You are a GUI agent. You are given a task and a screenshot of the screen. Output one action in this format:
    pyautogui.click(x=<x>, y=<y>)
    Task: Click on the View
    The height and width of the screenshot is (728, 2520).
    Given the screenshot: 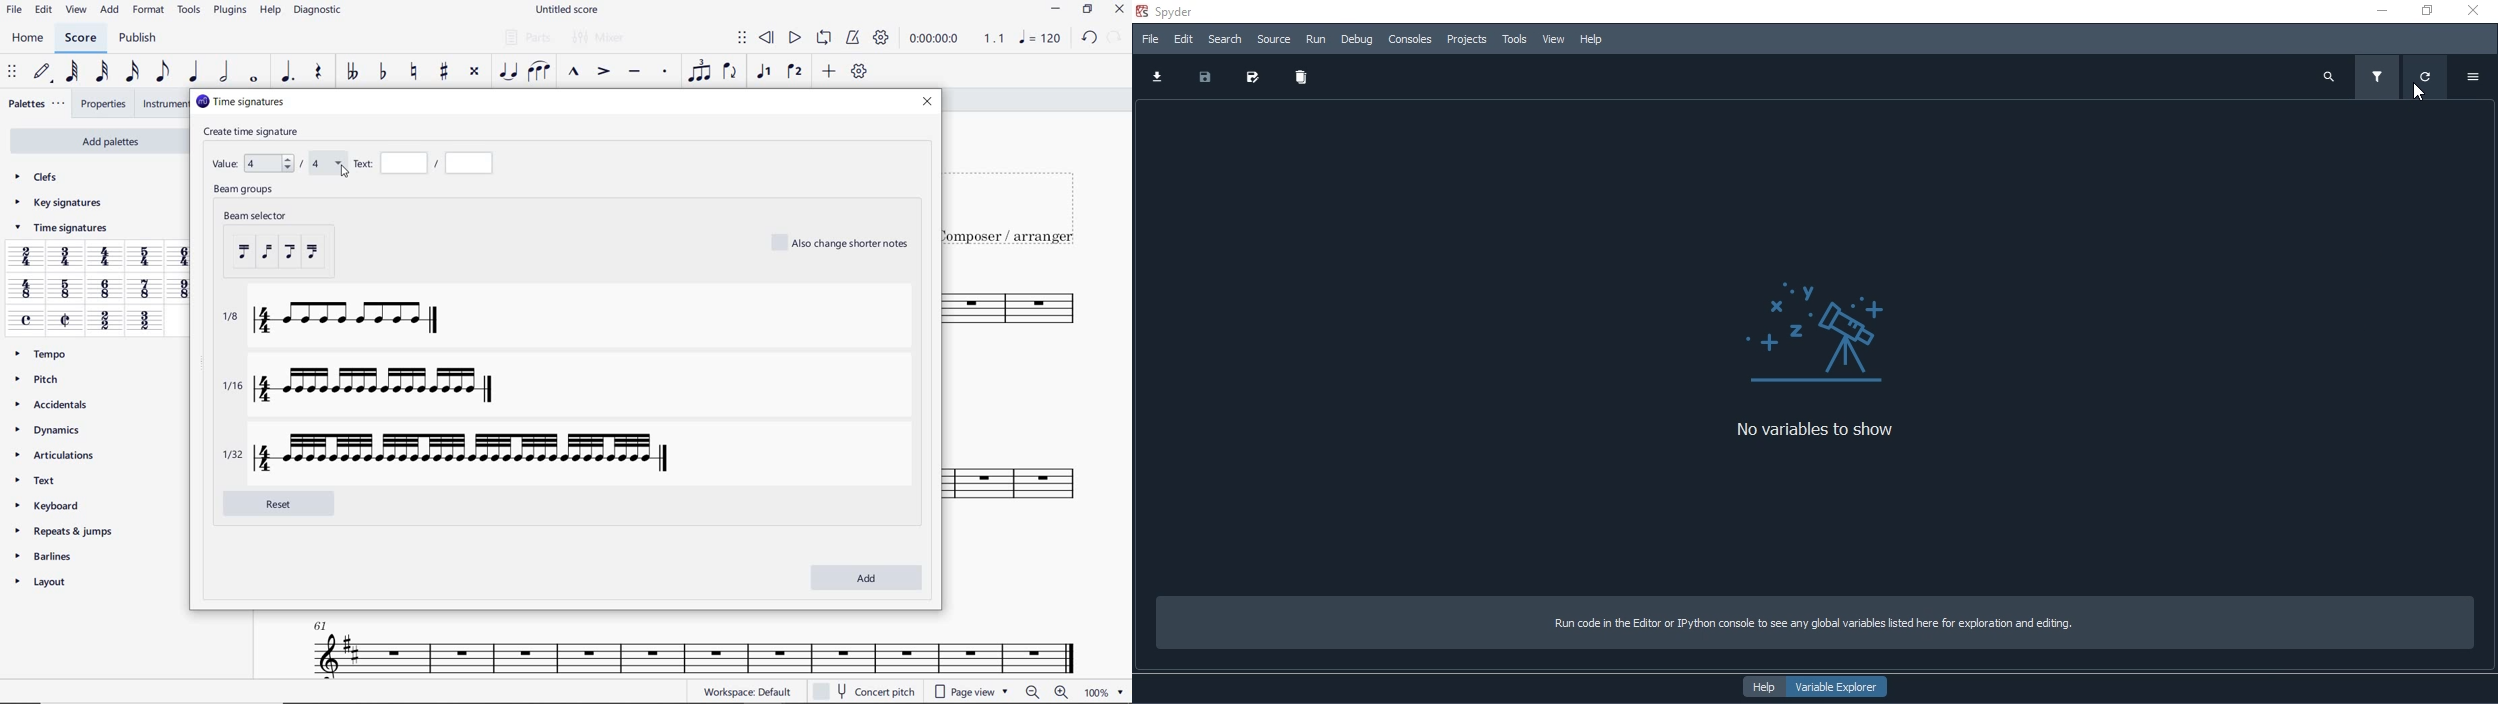 What is the action you would take?
    pyautogui.click(x=1554, y=39)
    